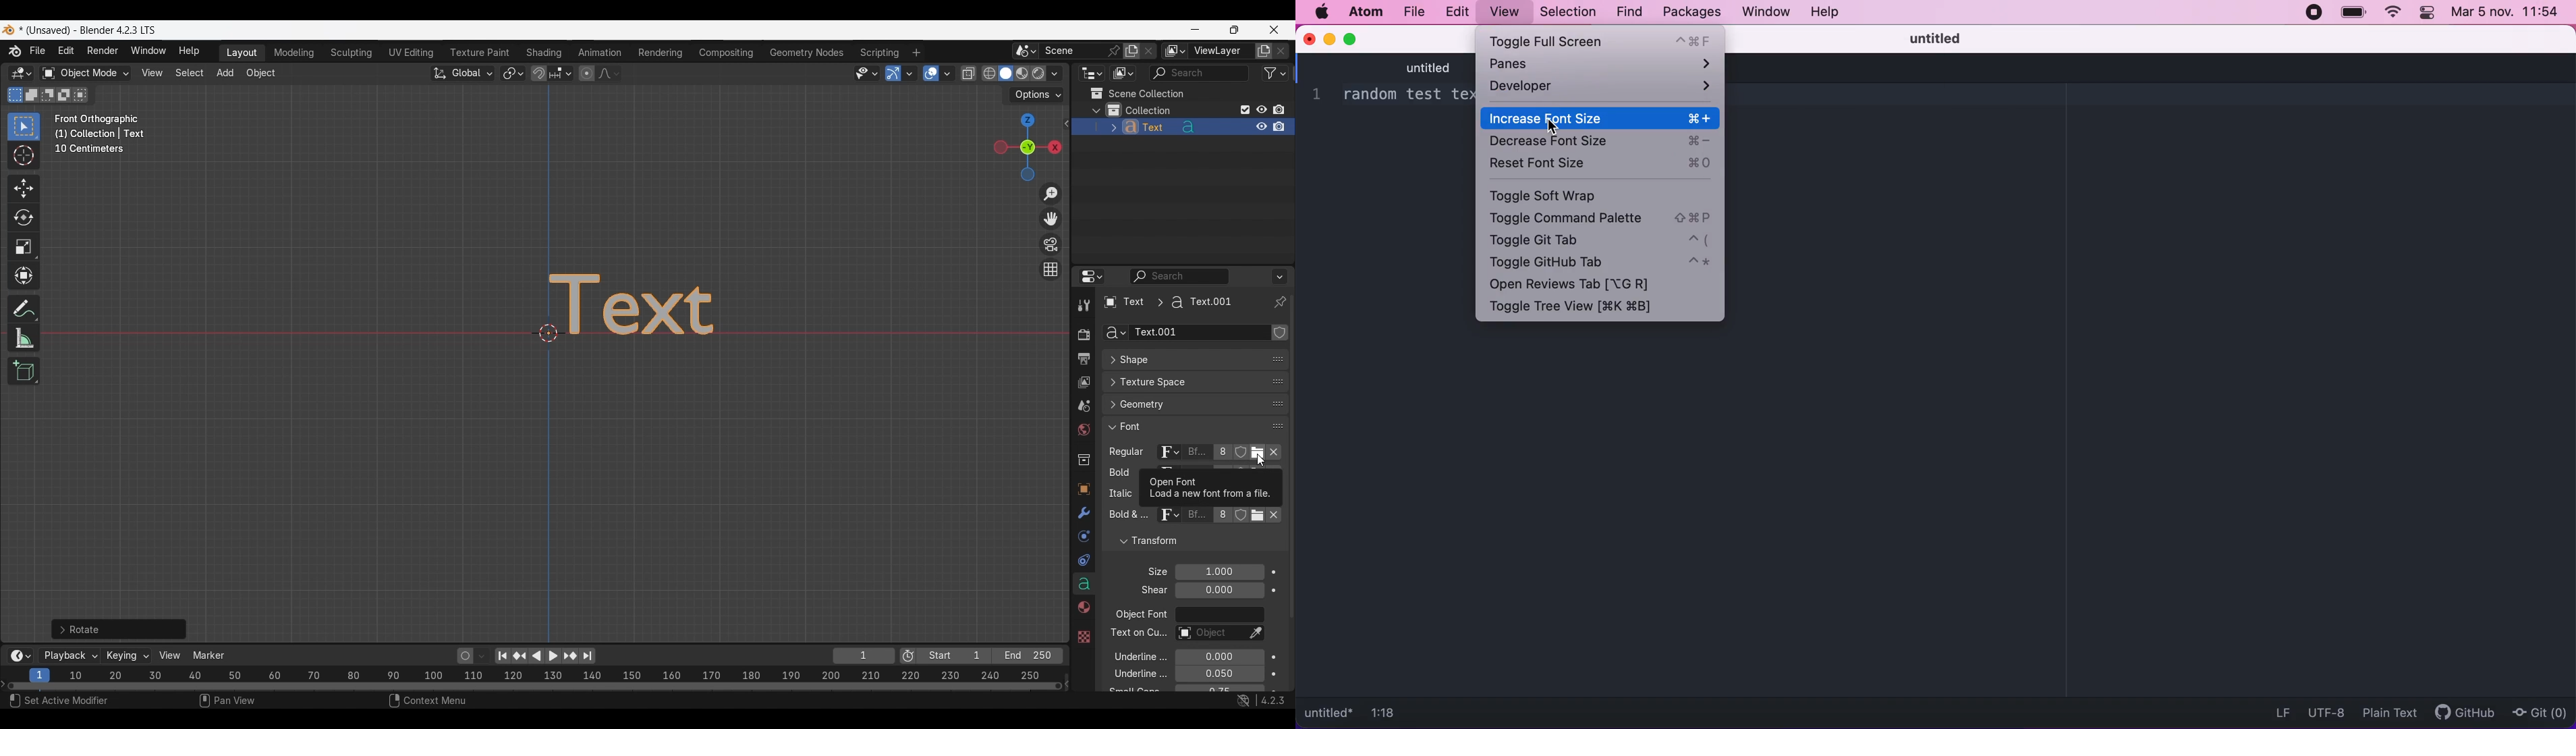 Image resolution: width=2576 pixels, height=756 pixels. Describe the element at coordinates (242, 53) in the screenshot. I see `Layout workspace, current selection` at that location.